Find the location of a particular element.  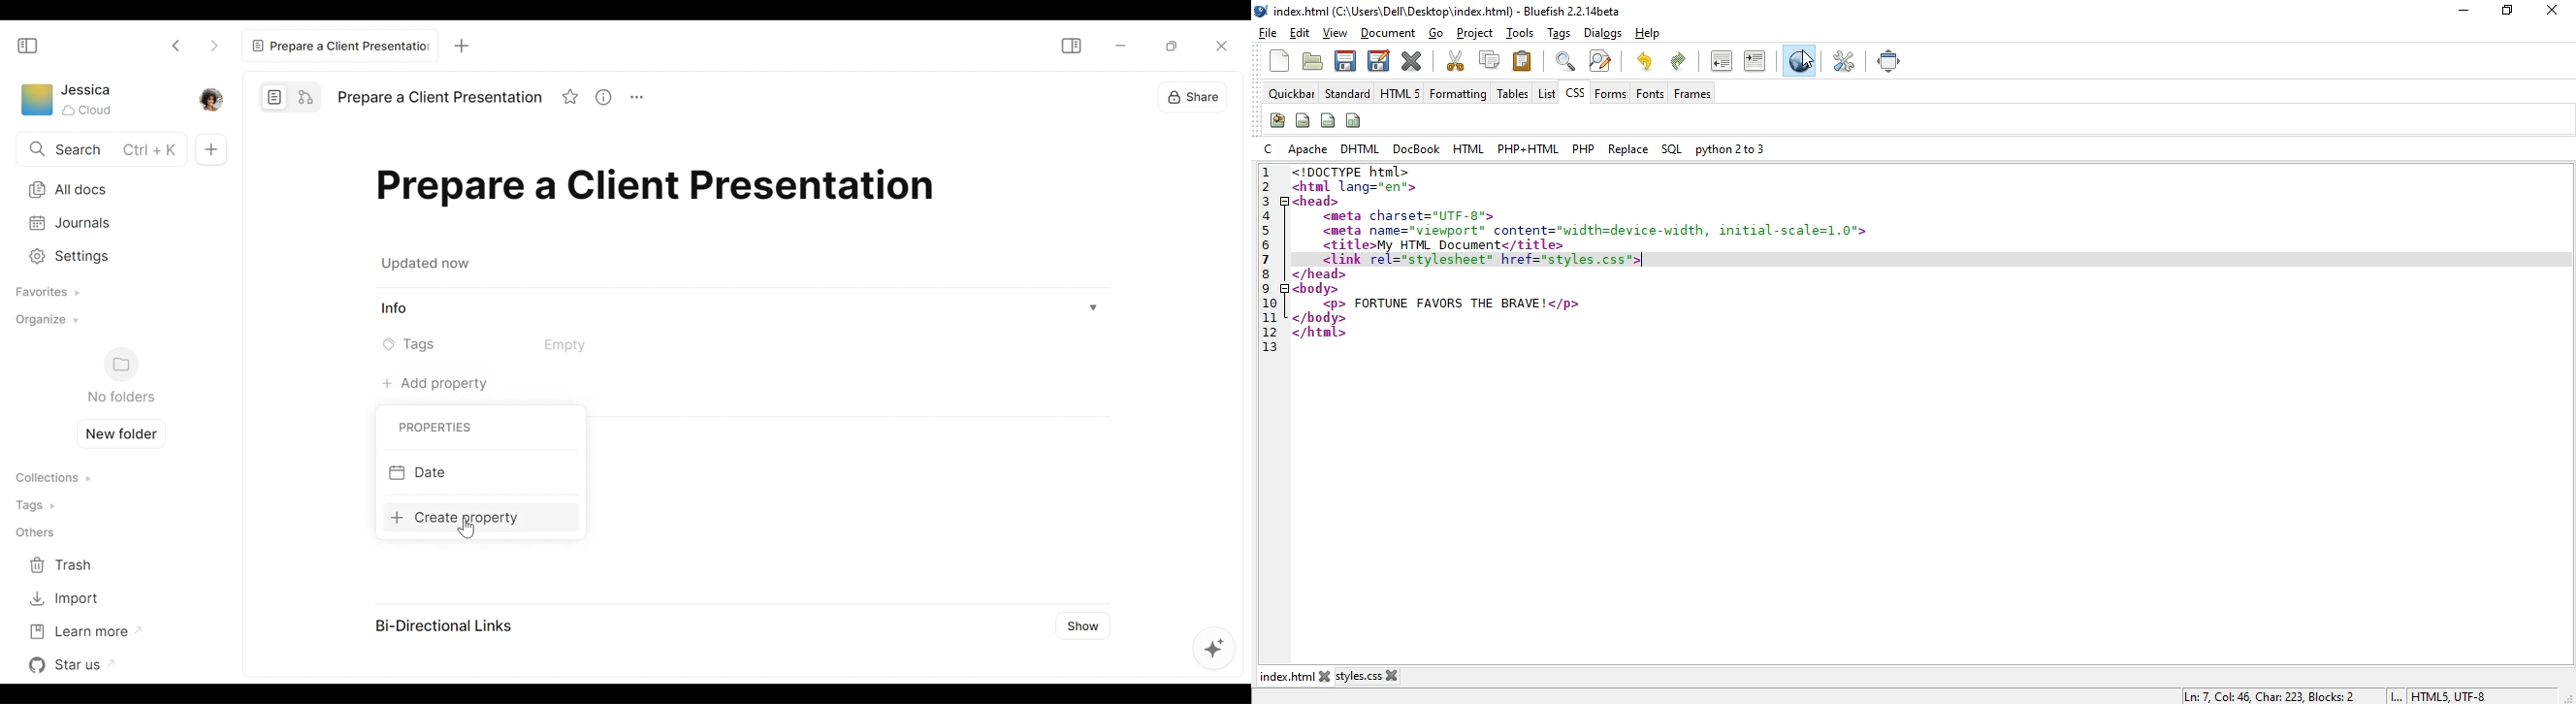

<title>My HTML Document</title> is located at coordinates (1443, 245).